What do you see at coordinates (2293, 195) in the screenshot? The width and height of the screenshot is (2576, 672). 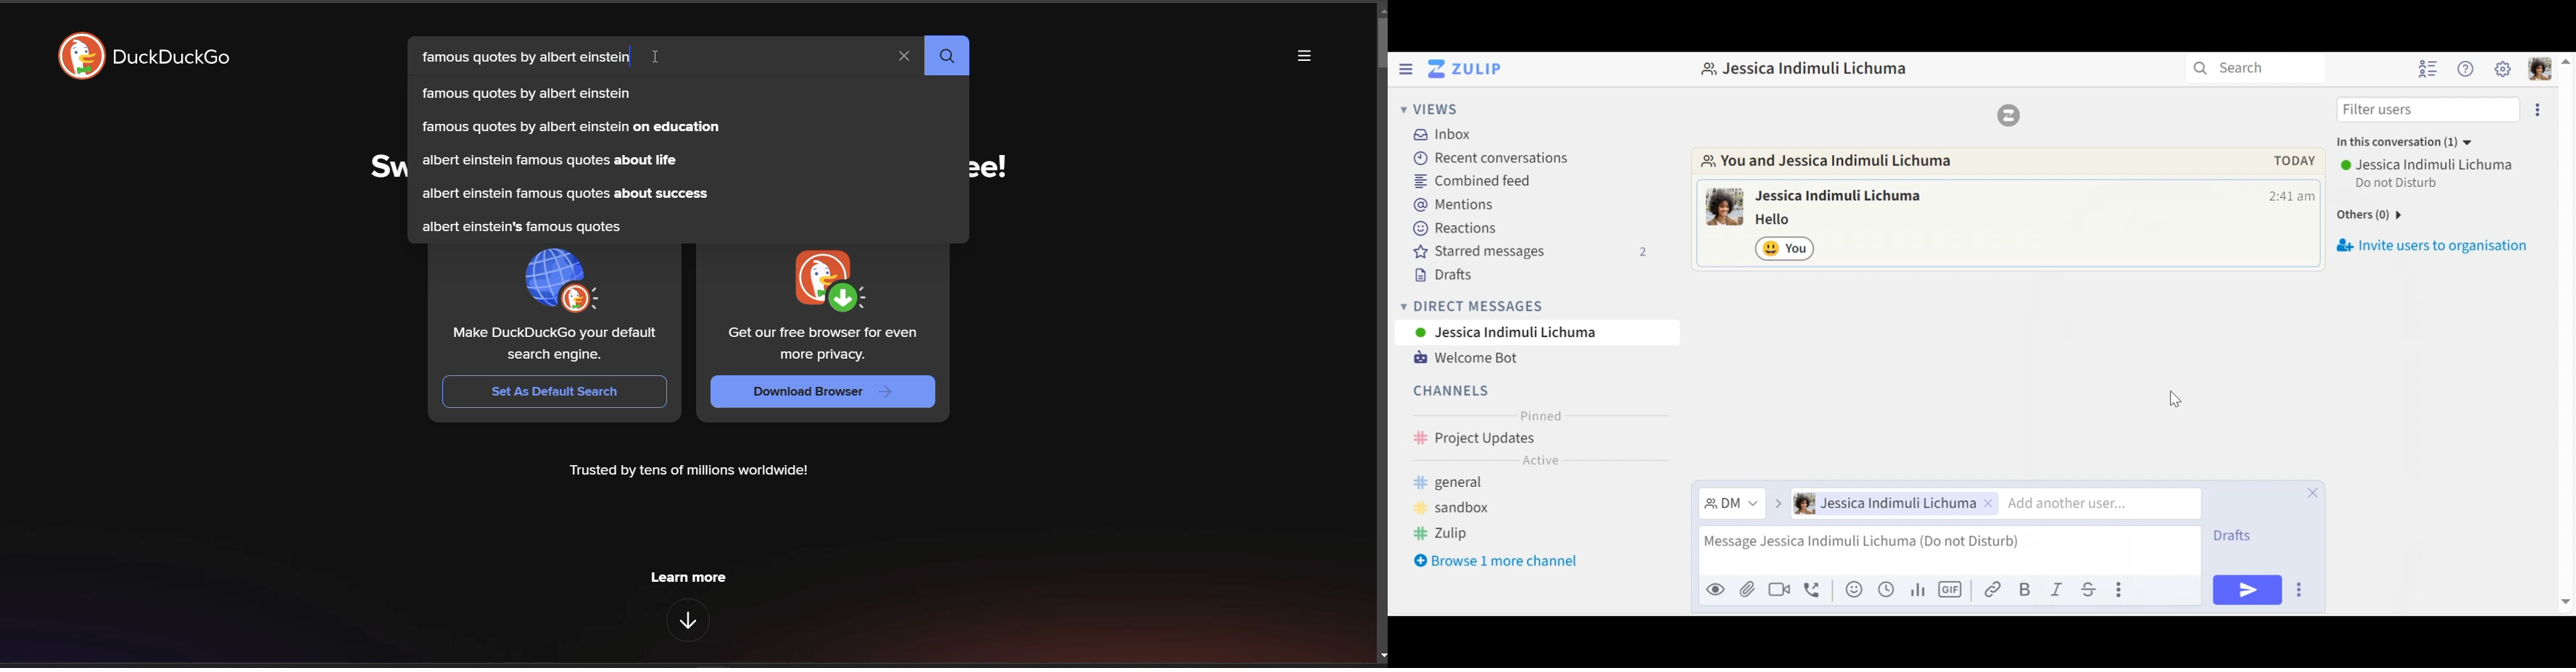 I see `Time` at bounding box center [2293, 195].